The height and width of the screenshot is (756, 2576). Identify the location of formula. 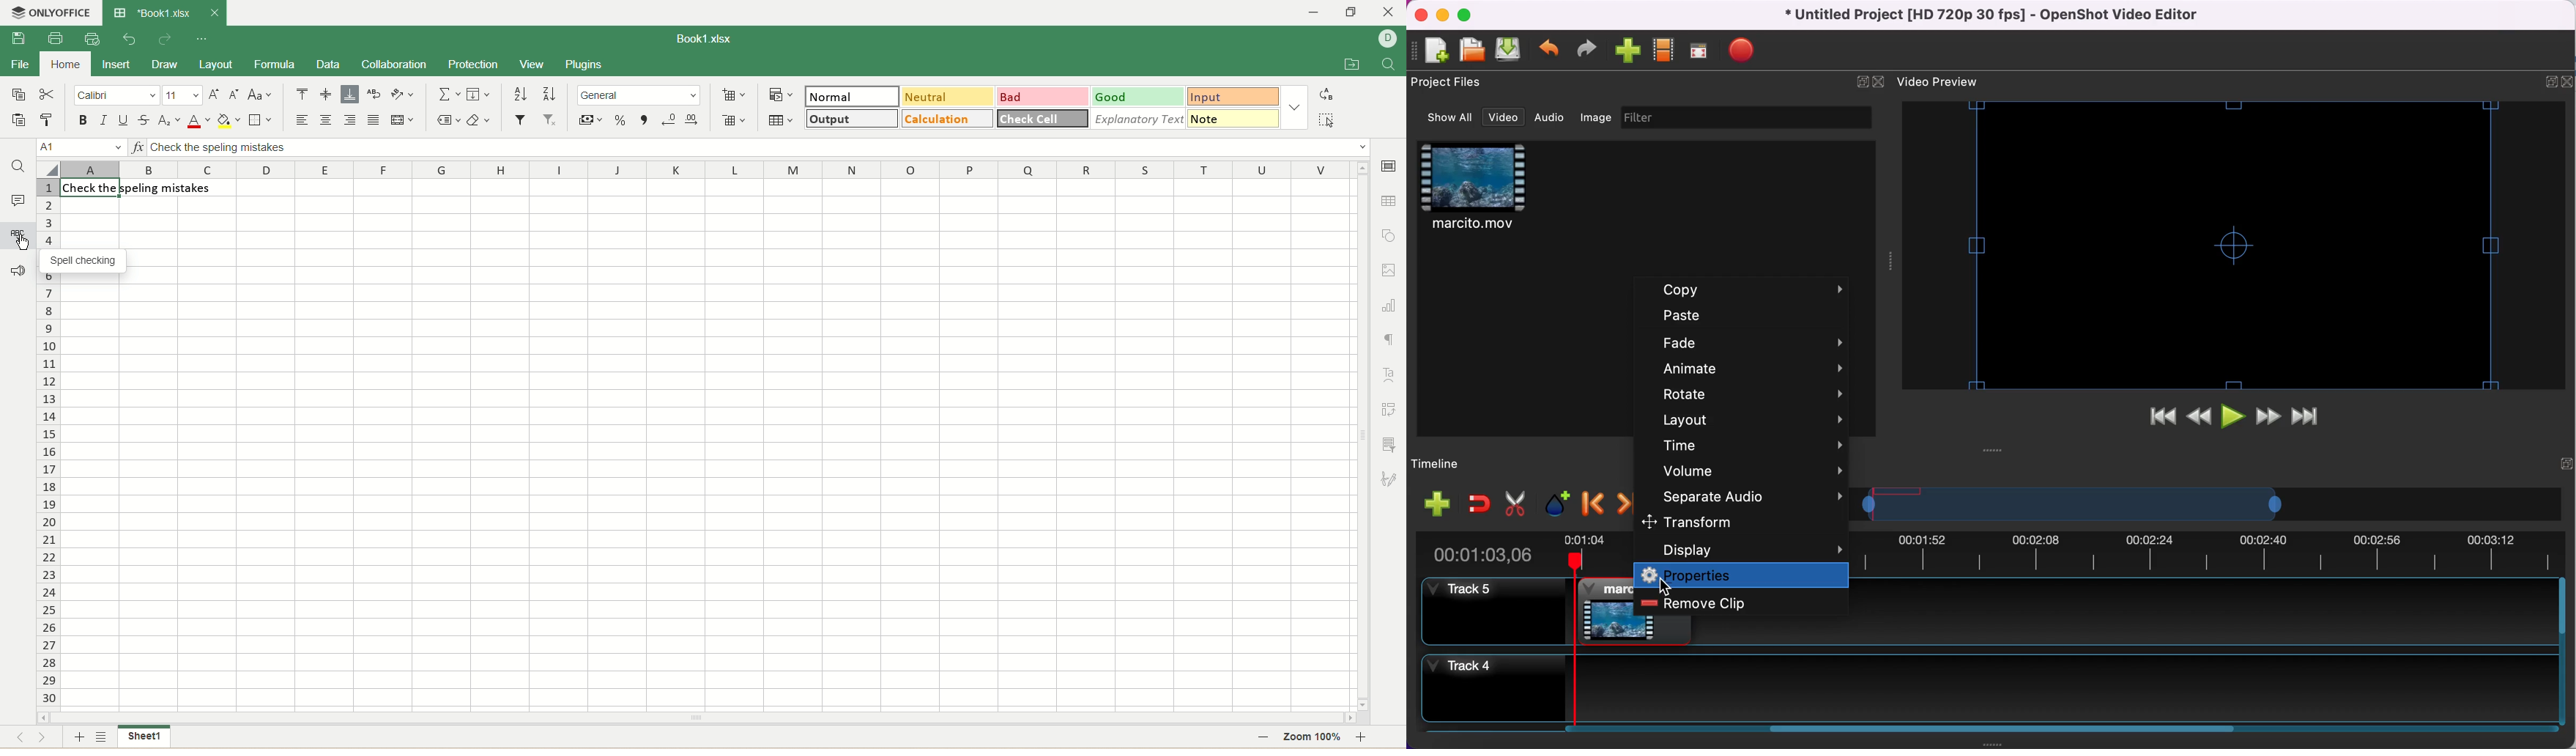
(274, 64).